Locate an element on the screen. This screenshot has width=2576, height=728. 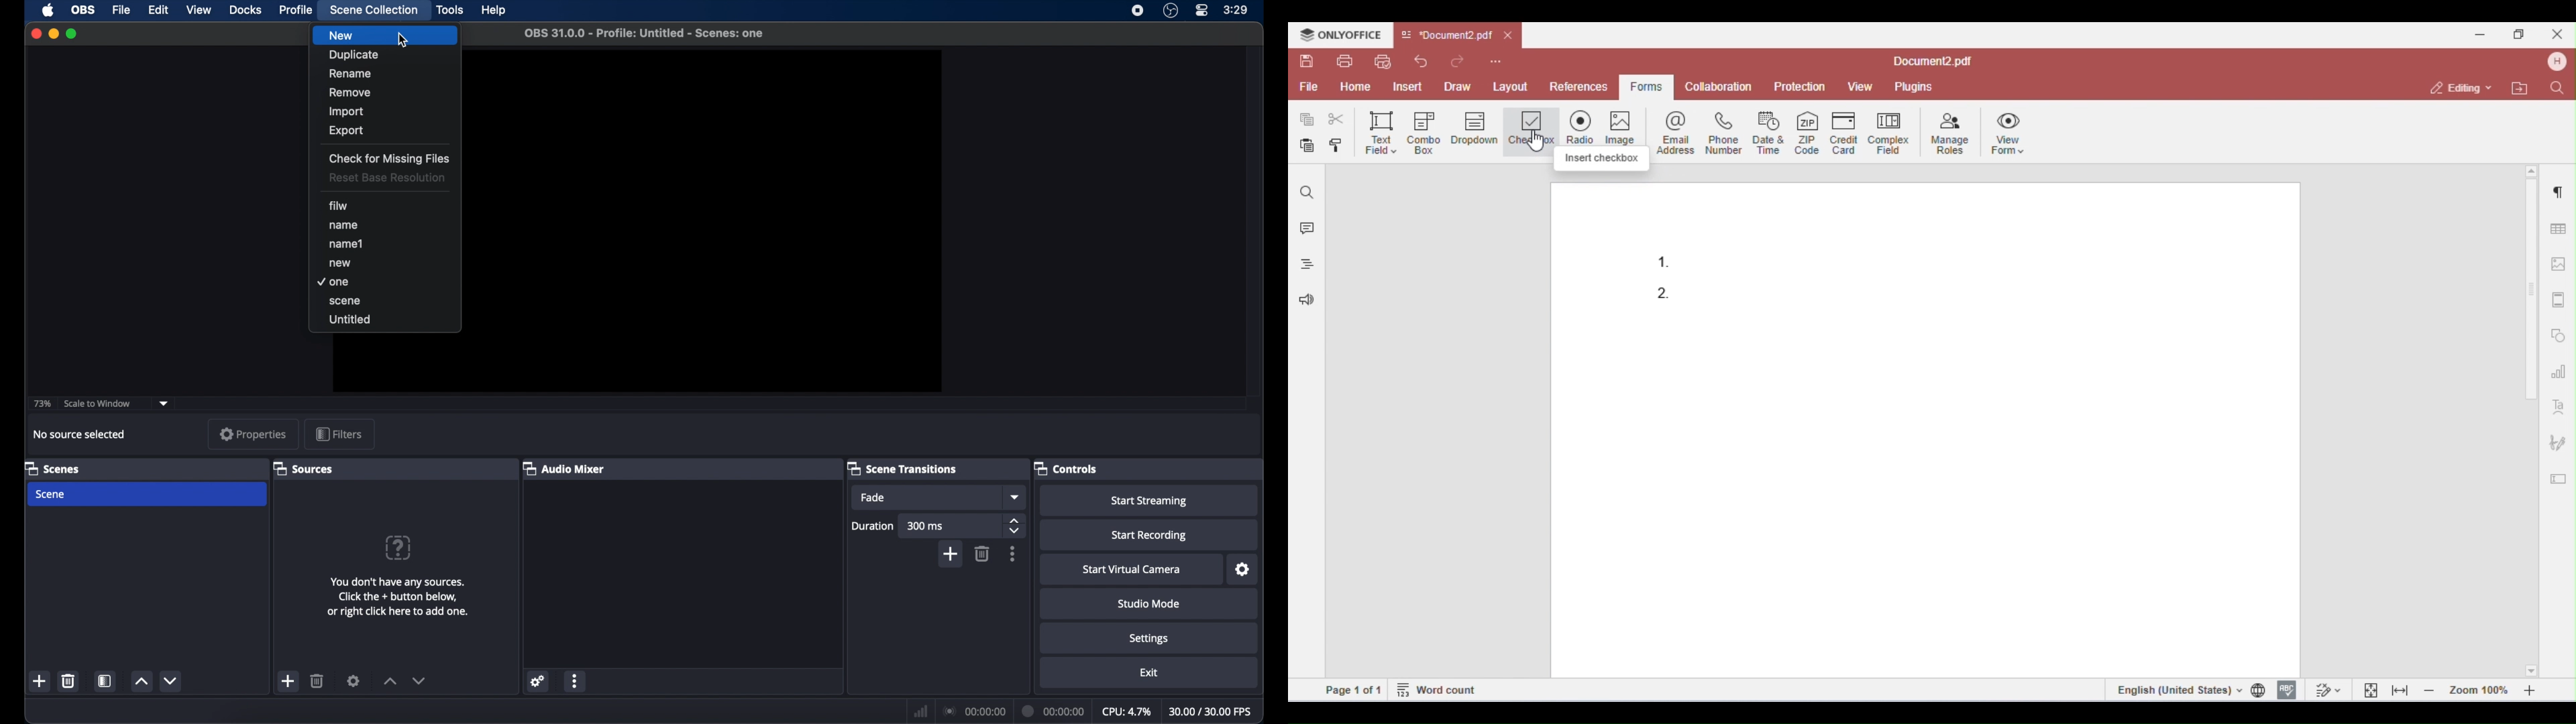
scene is located at coordinates (388, 302).